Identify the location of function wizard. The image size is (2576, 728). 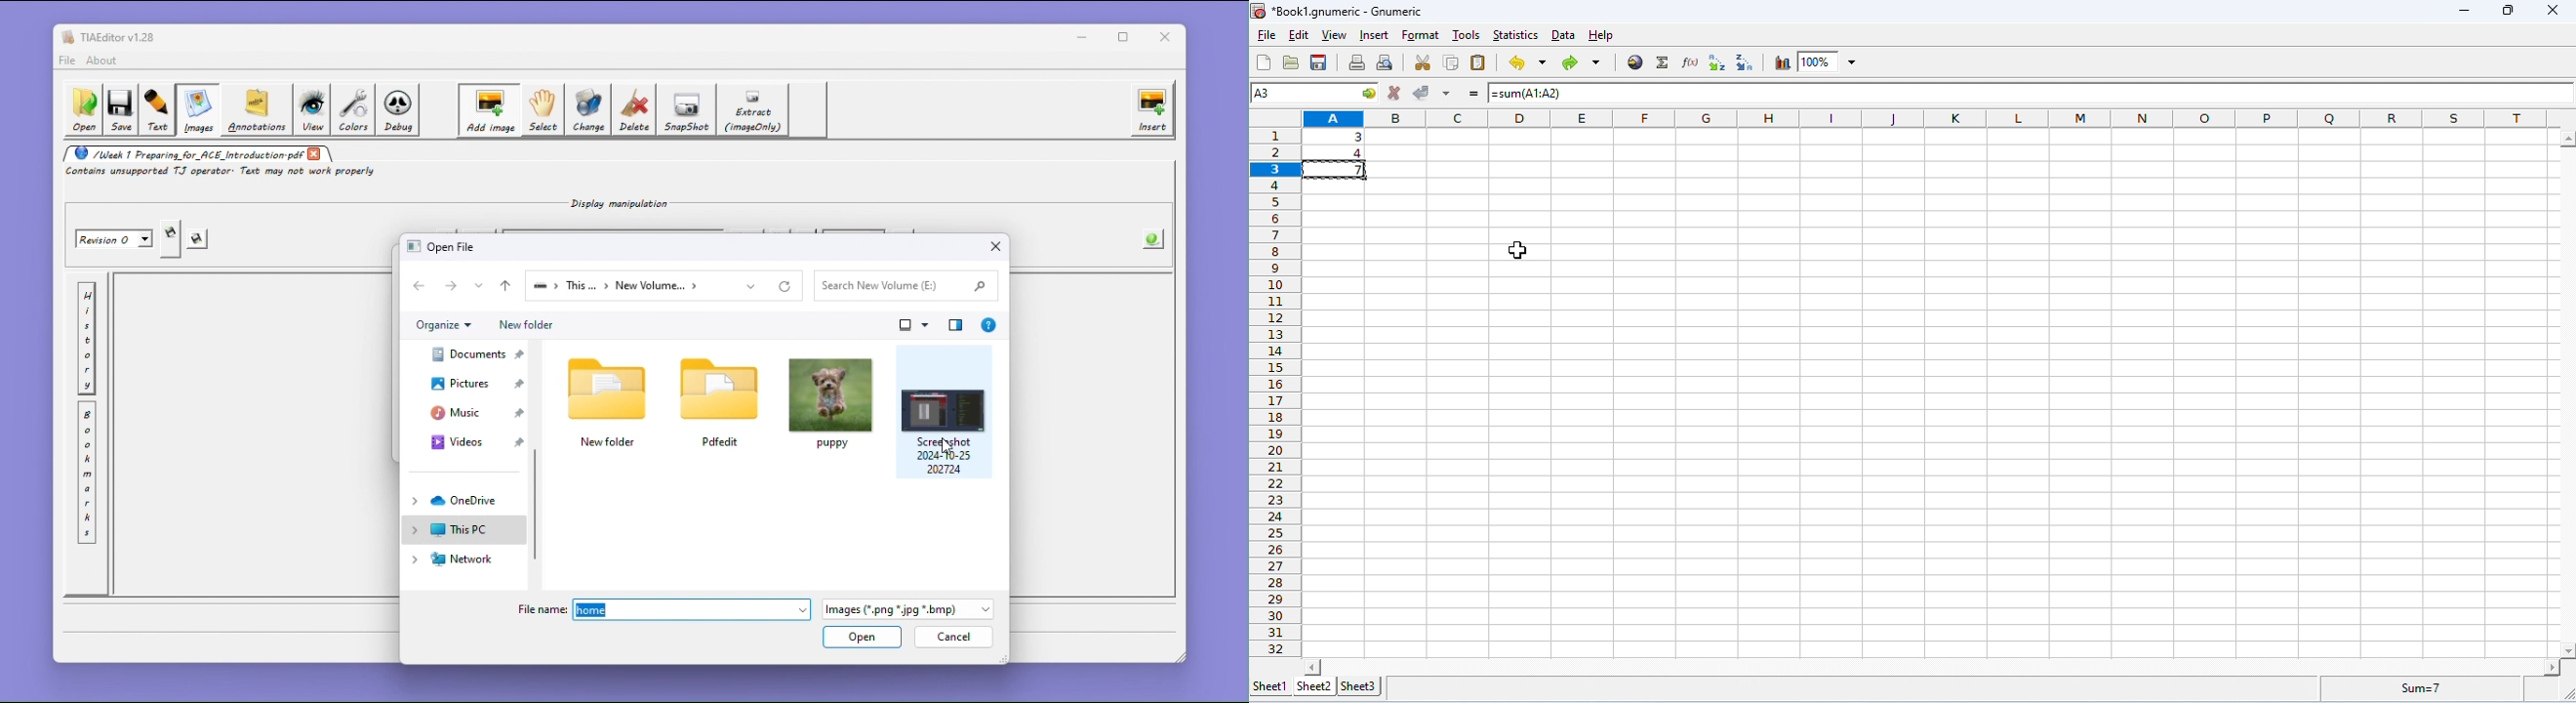
(1689, 62).